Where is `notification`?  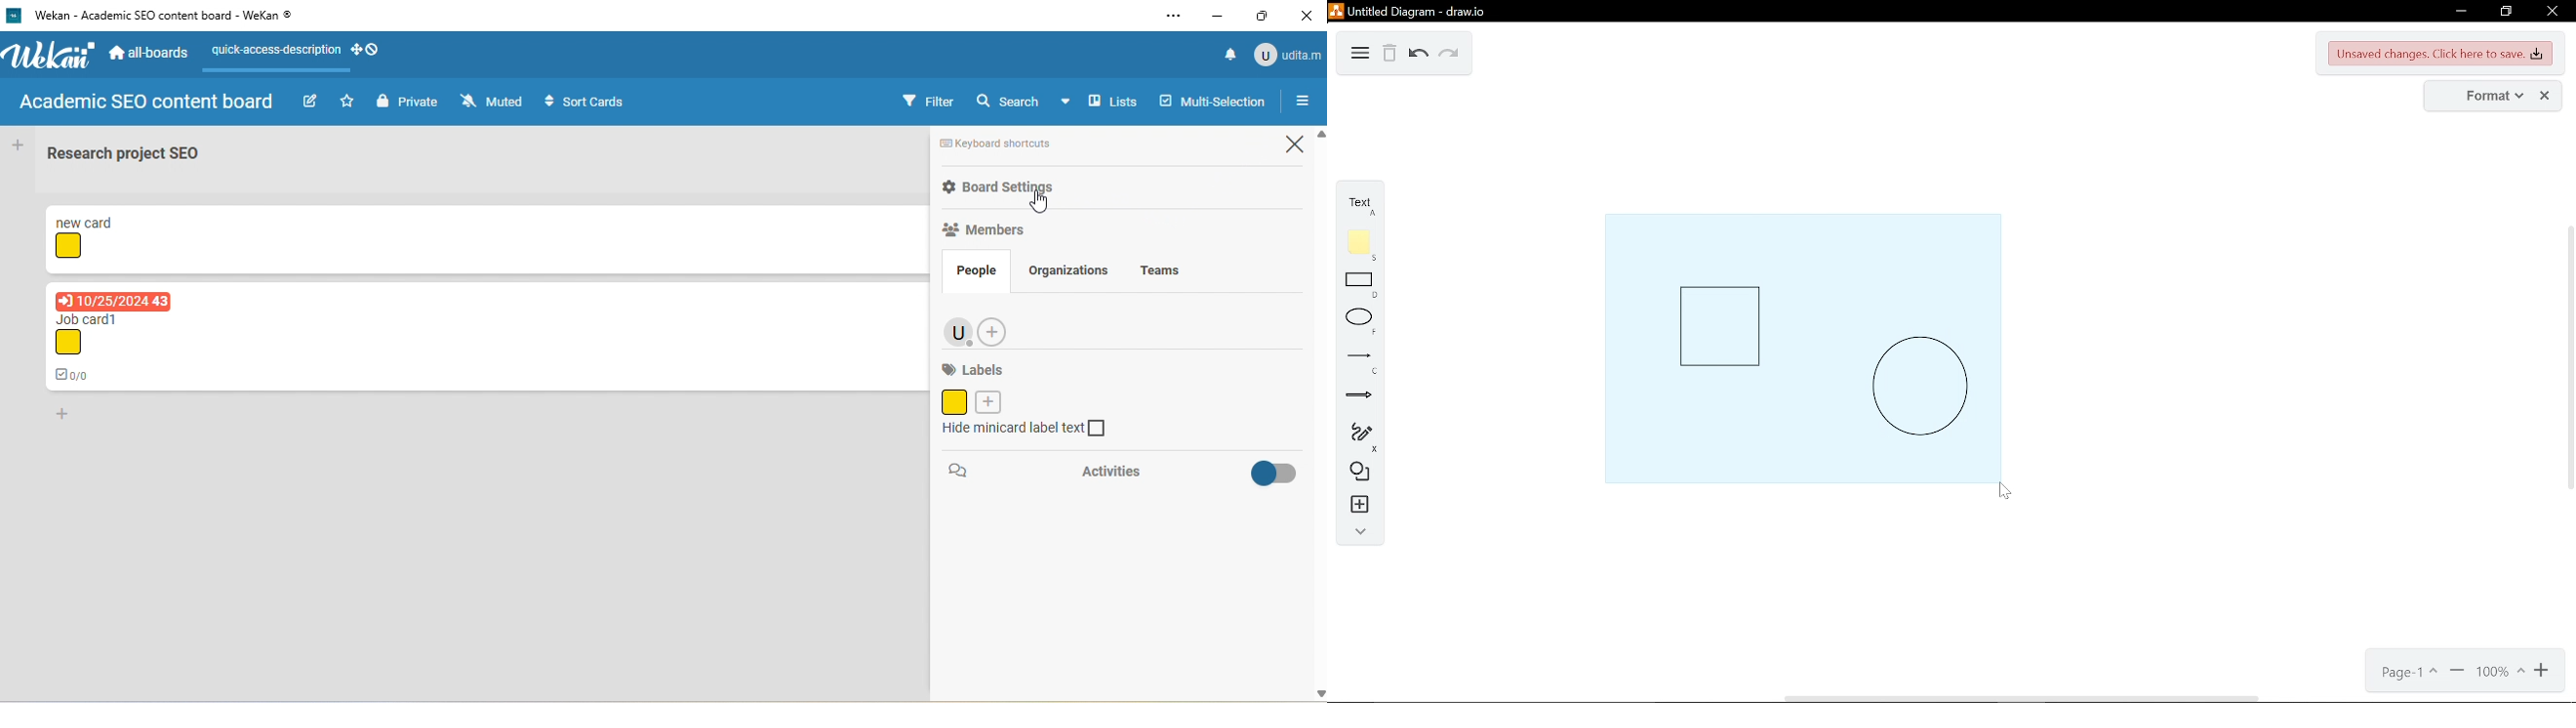 notification is located at coordinates (1226, 58).